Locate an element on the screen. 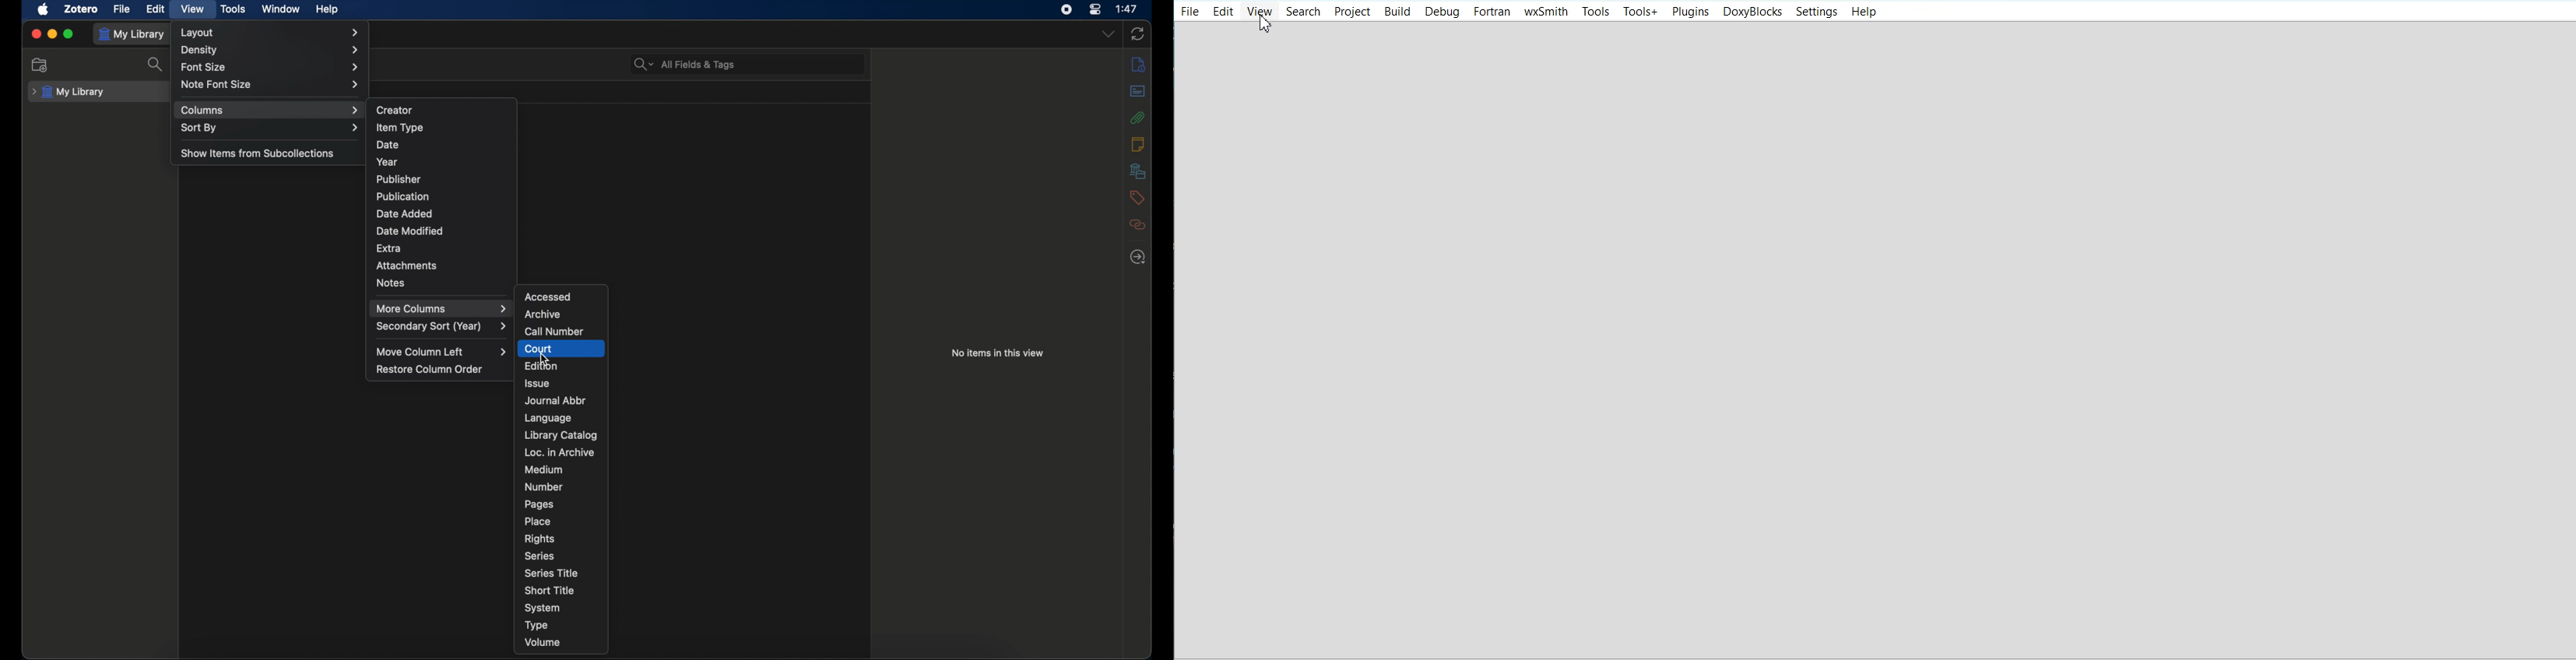 This screenshot has width=2576, height=672. Cursor is located at coordinates (545, 361).